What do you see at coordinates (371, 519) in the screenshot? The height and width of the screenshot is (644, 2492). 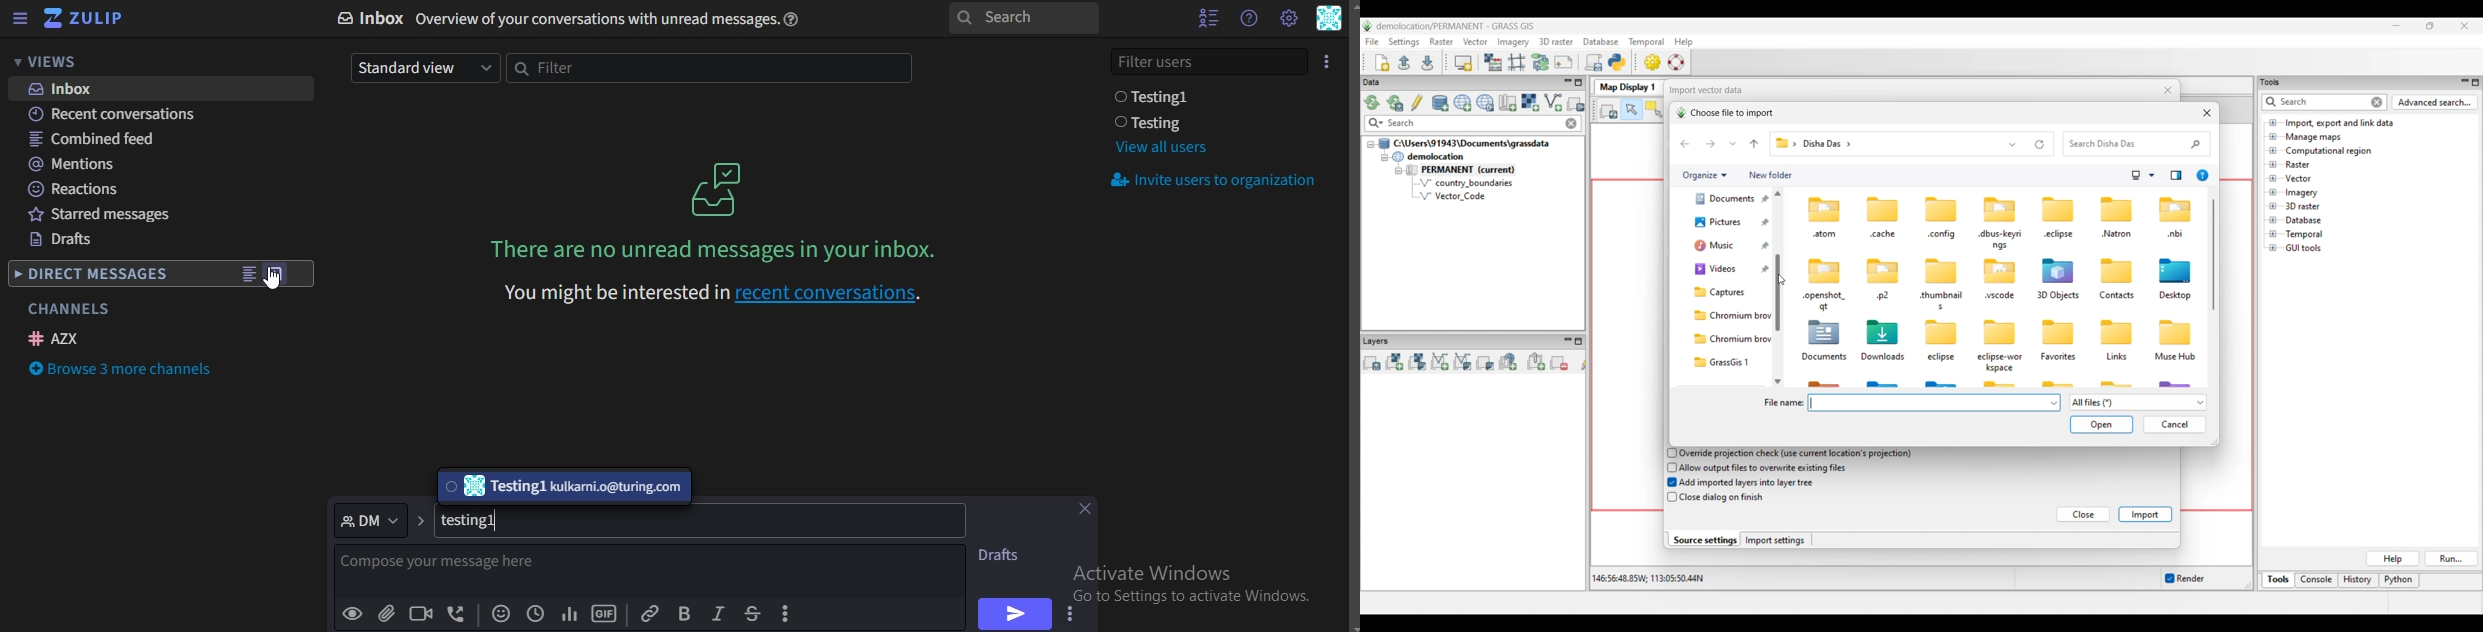 I see `DM` at bounding box center [371, 519].